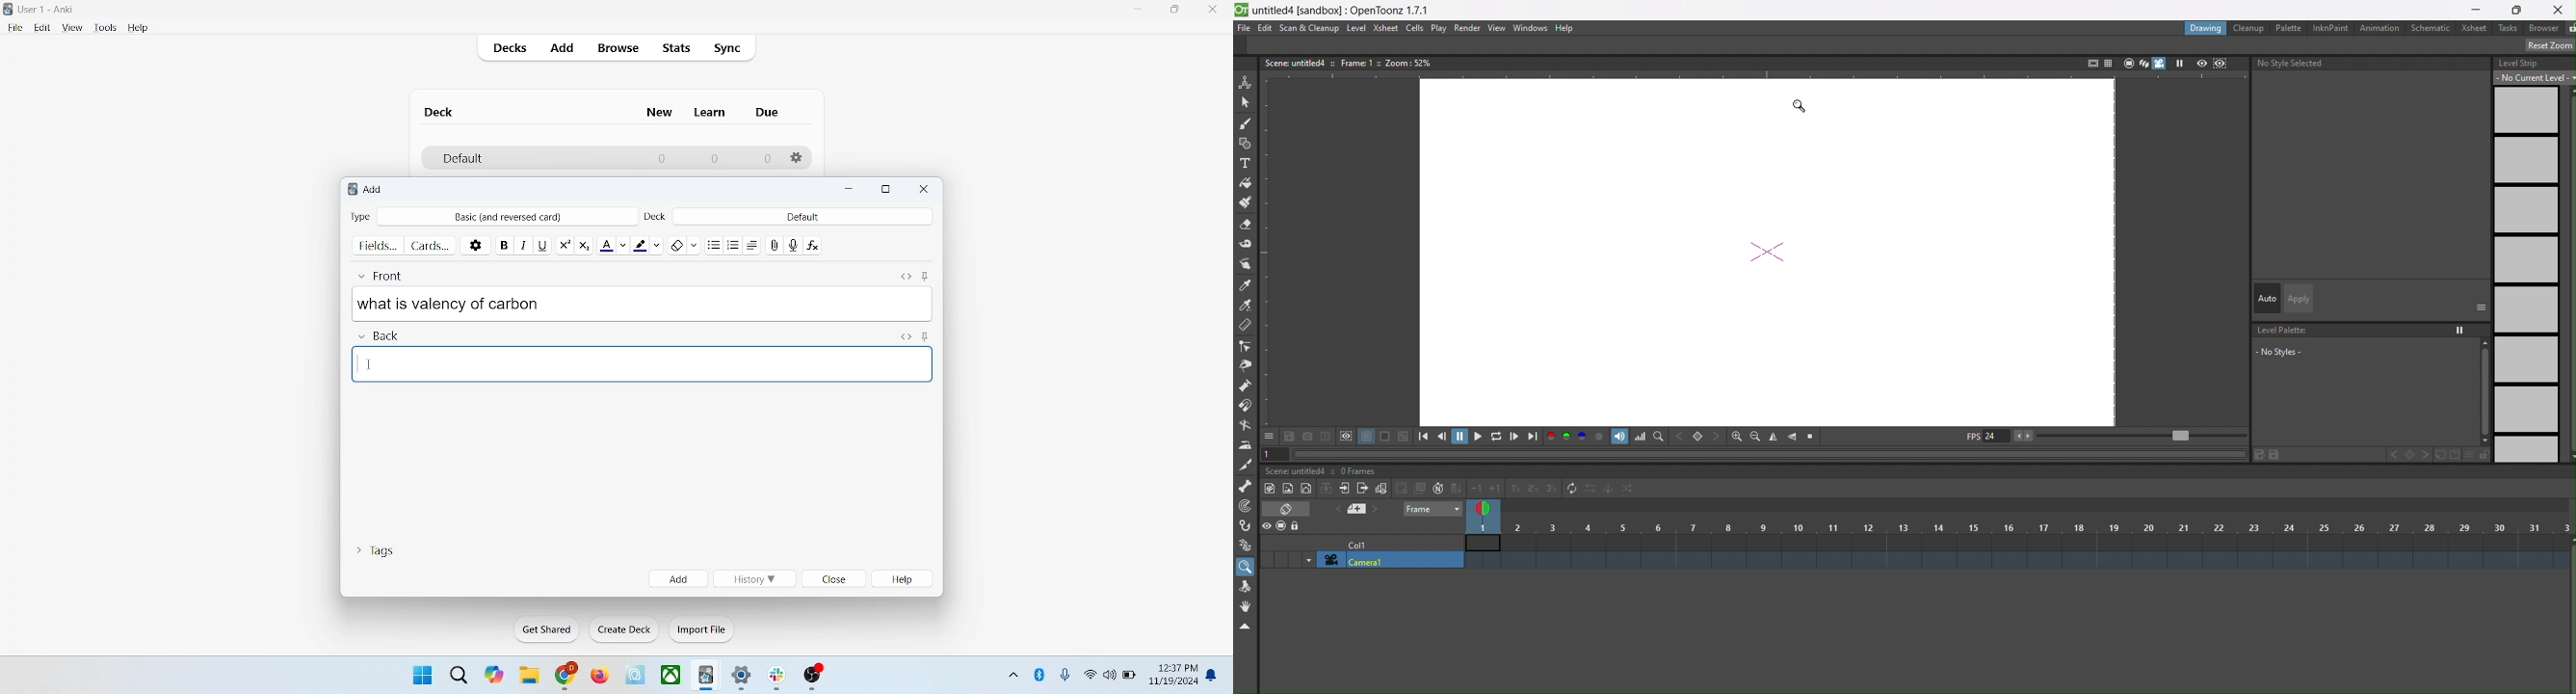 This screenshot has width=2576, height=700. I want to click on default, so click(461, 159).